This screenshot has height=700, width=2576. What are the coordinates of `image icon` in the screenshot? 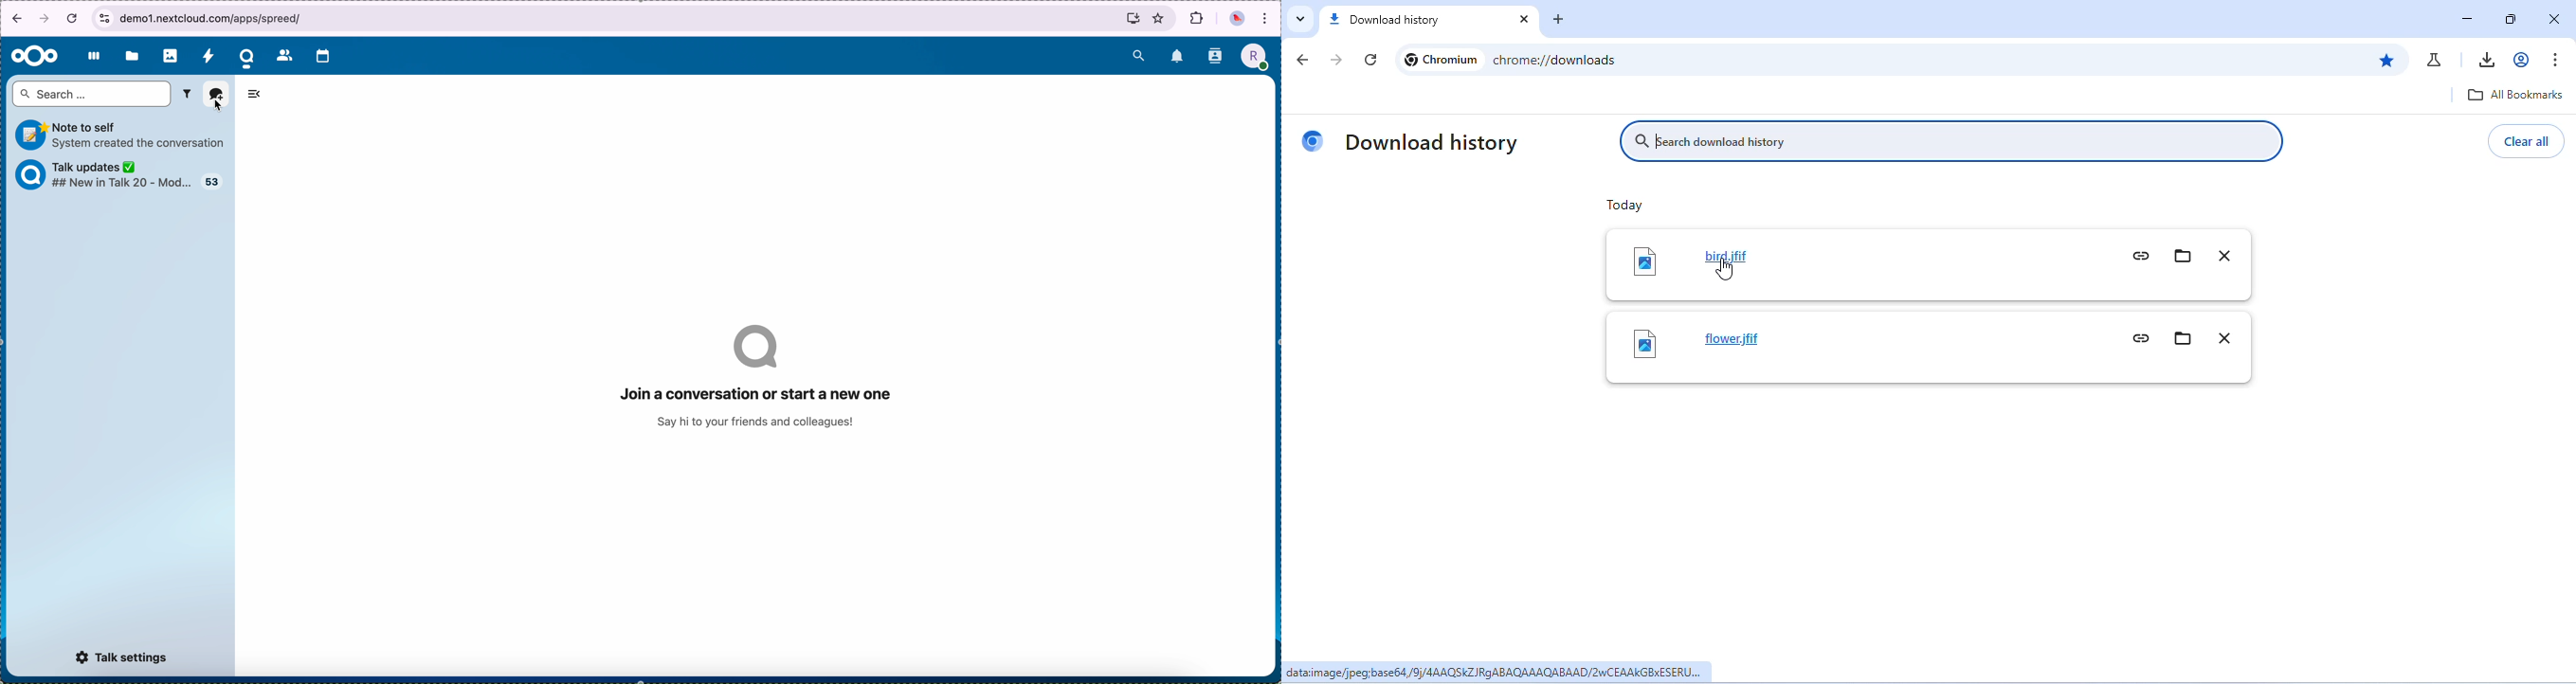 It's located at (1644, 259).